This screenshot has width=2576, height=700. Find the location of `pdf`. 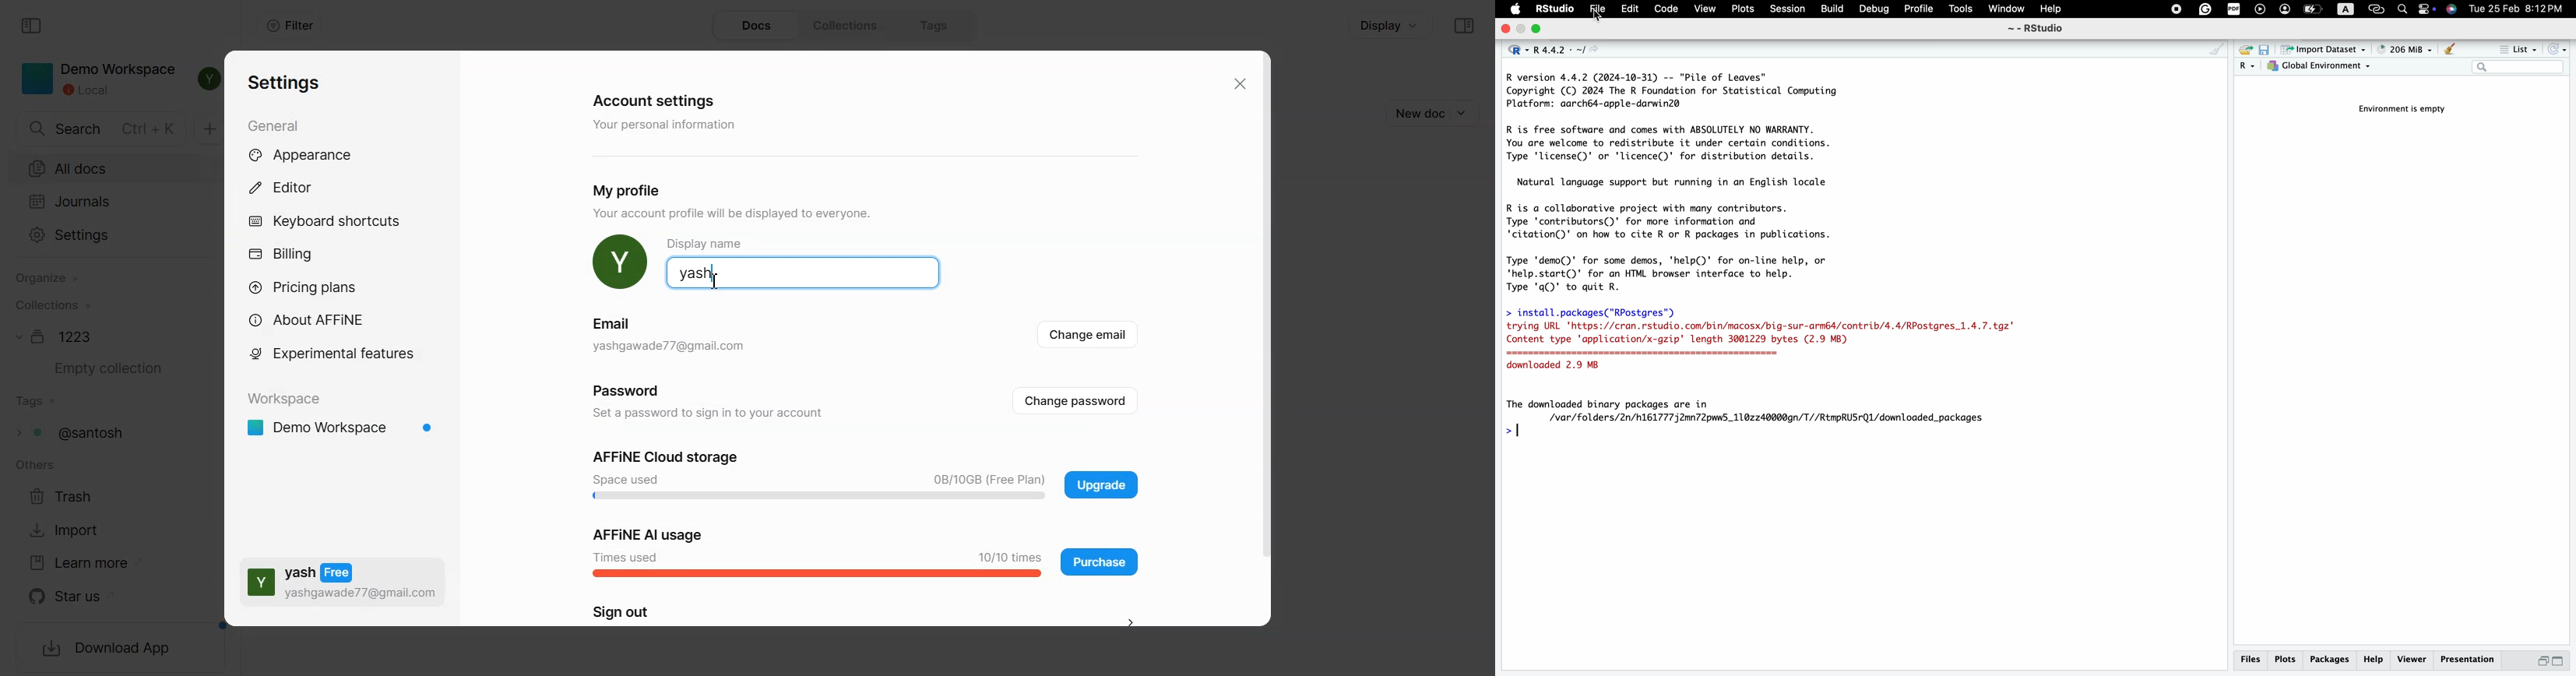

pdf is located at coordinates (2232, 10).